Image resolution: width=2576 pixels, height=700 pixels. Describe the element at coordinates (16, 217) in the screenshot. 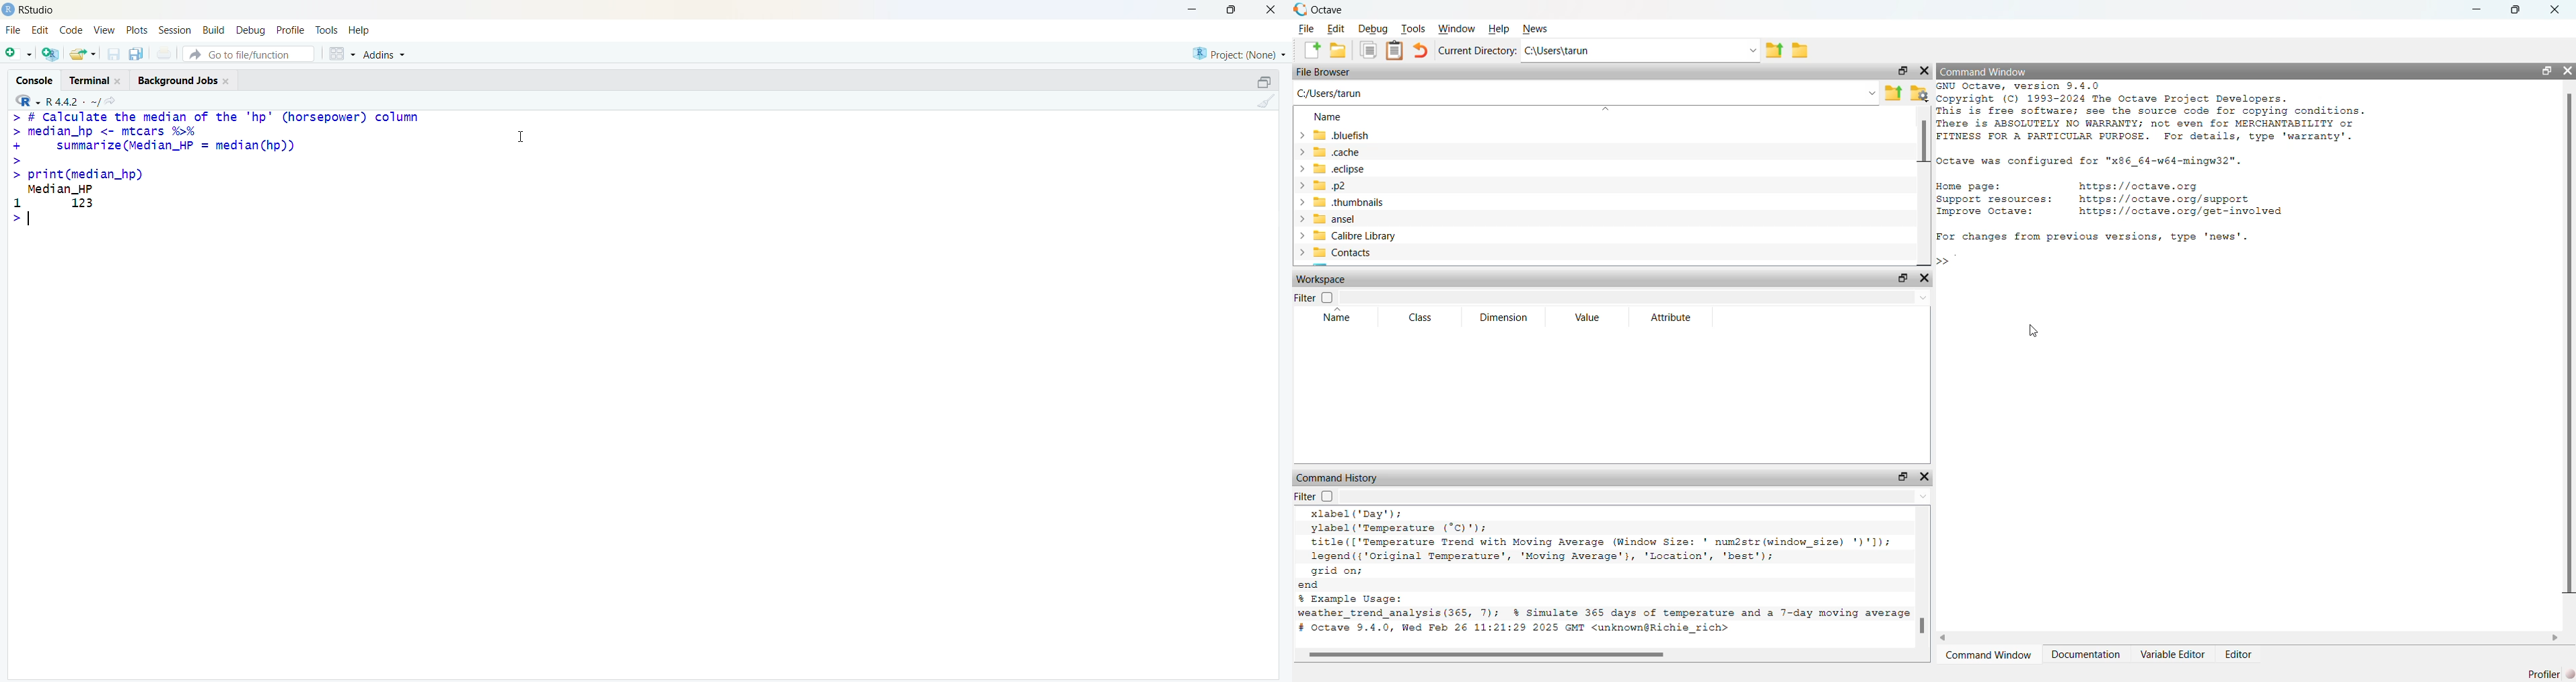

I see `>` at that location.